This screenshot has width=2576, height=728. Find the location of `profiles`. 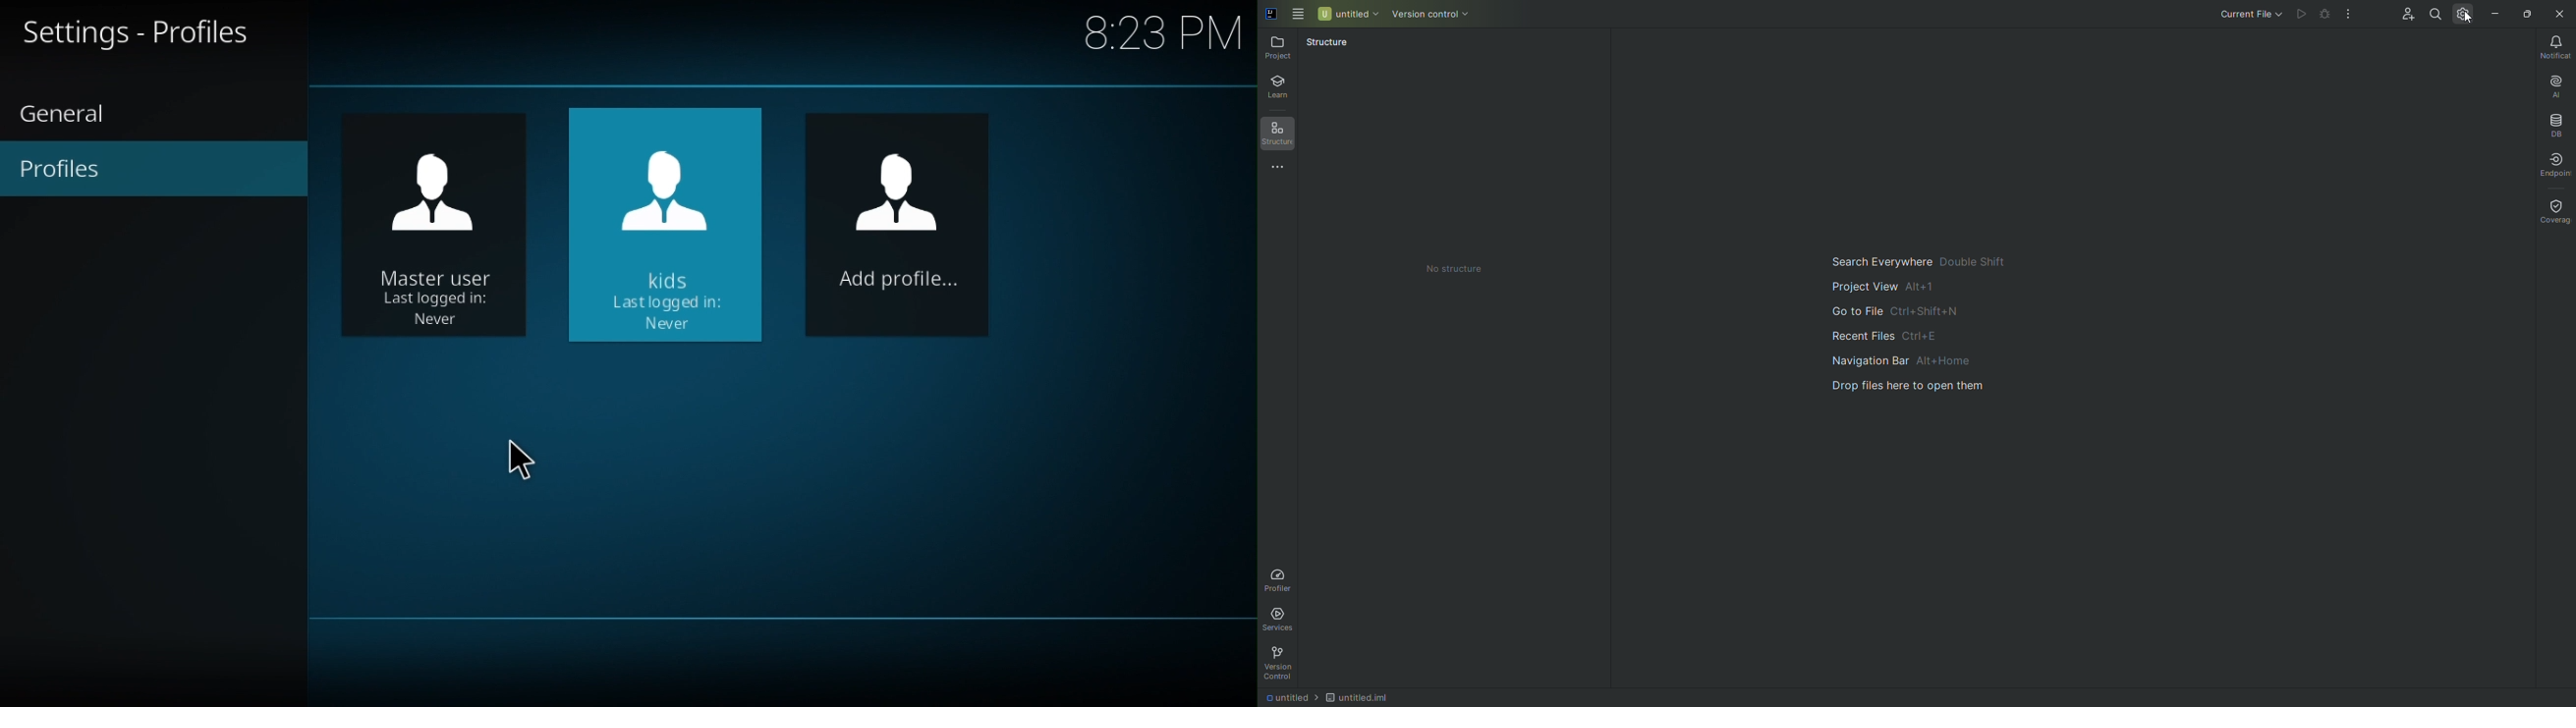

profiles is located at coordinates (61, 168).